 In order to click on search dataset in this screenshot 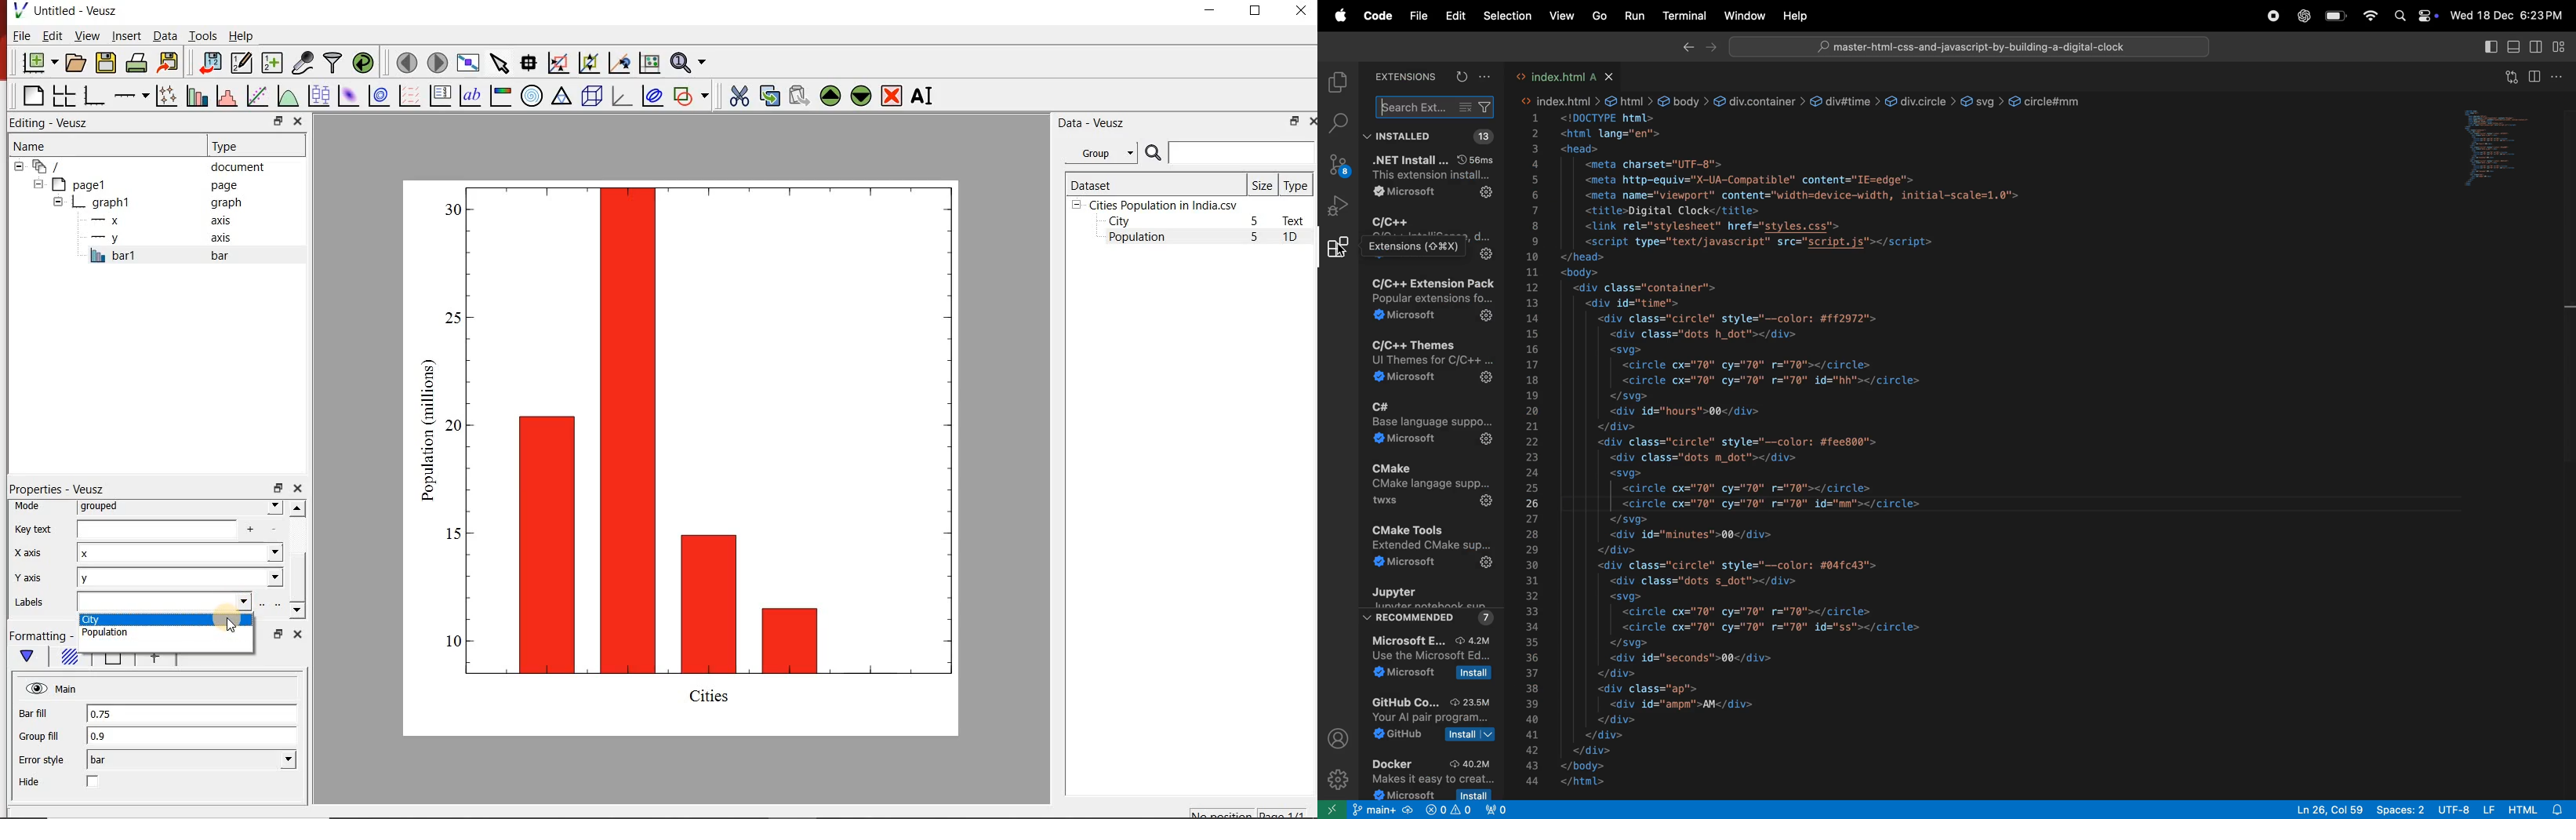, I will do `click(1230, 153)`.